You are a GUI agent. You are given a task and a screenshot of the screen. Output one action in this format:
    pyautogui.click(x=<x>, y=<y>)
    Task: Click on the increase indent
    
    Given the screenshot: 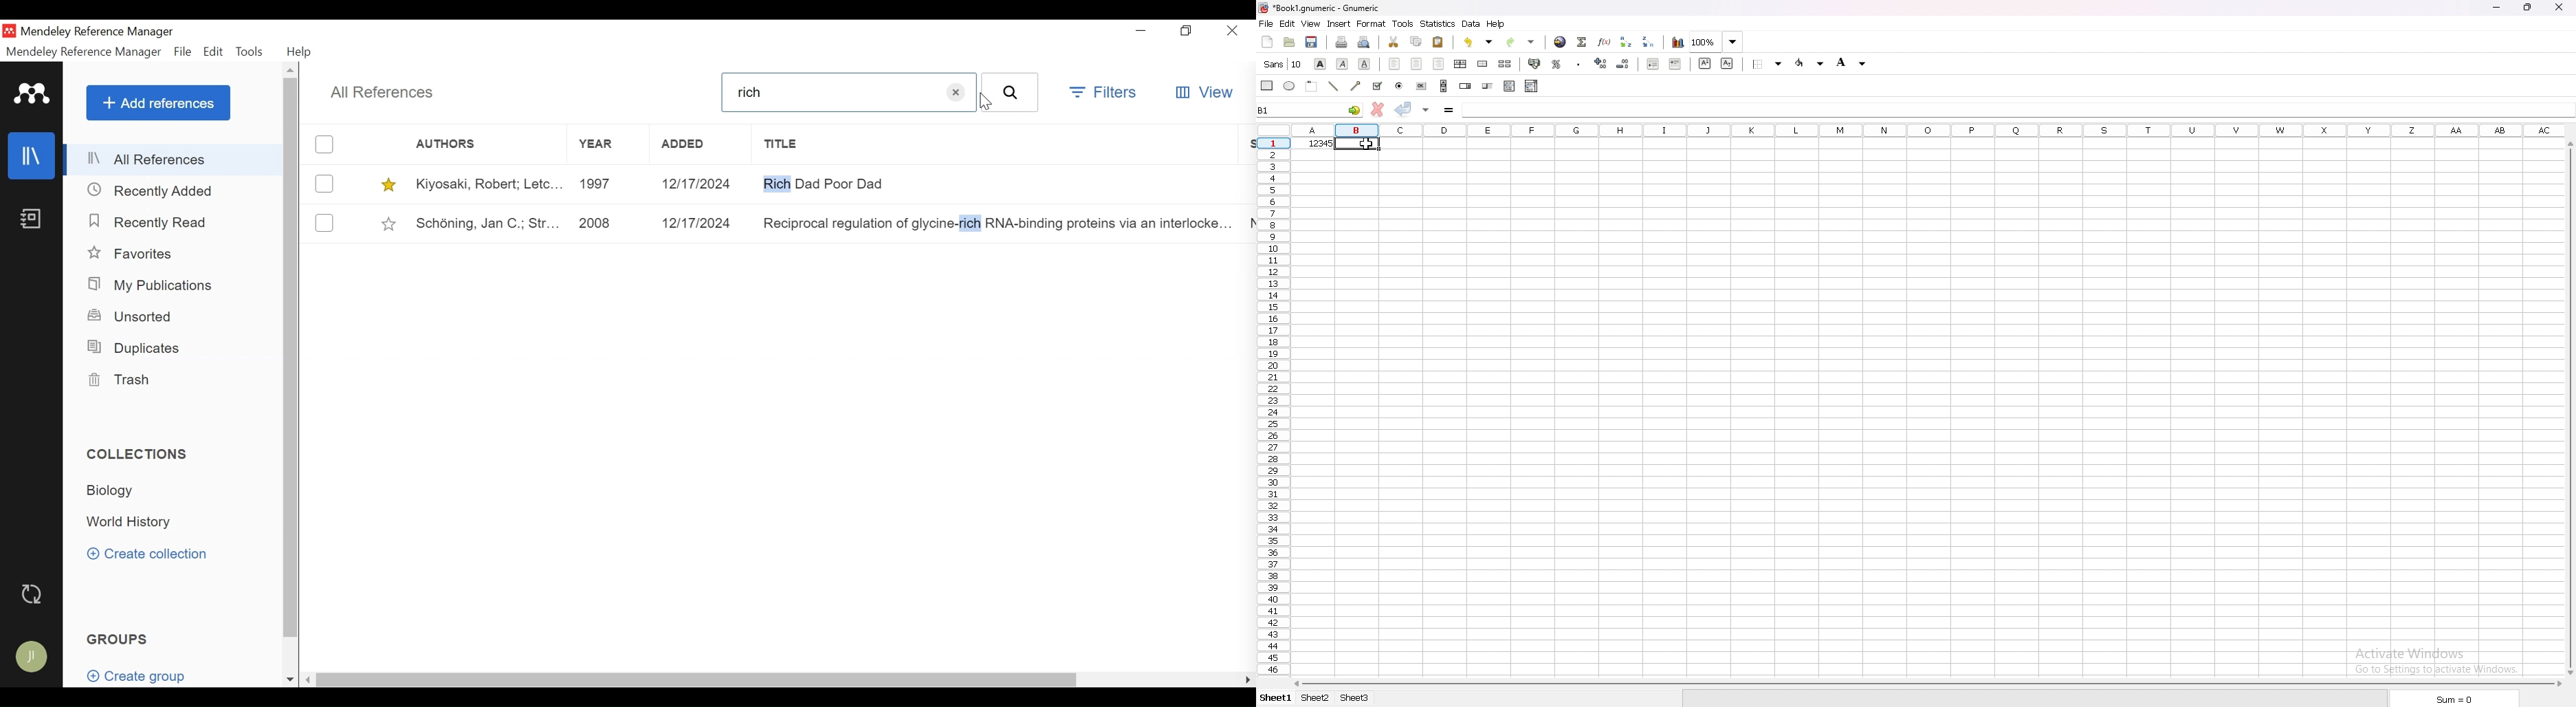 What is the action you would take?
    pyautogui.click(x=1675, y=63)
    